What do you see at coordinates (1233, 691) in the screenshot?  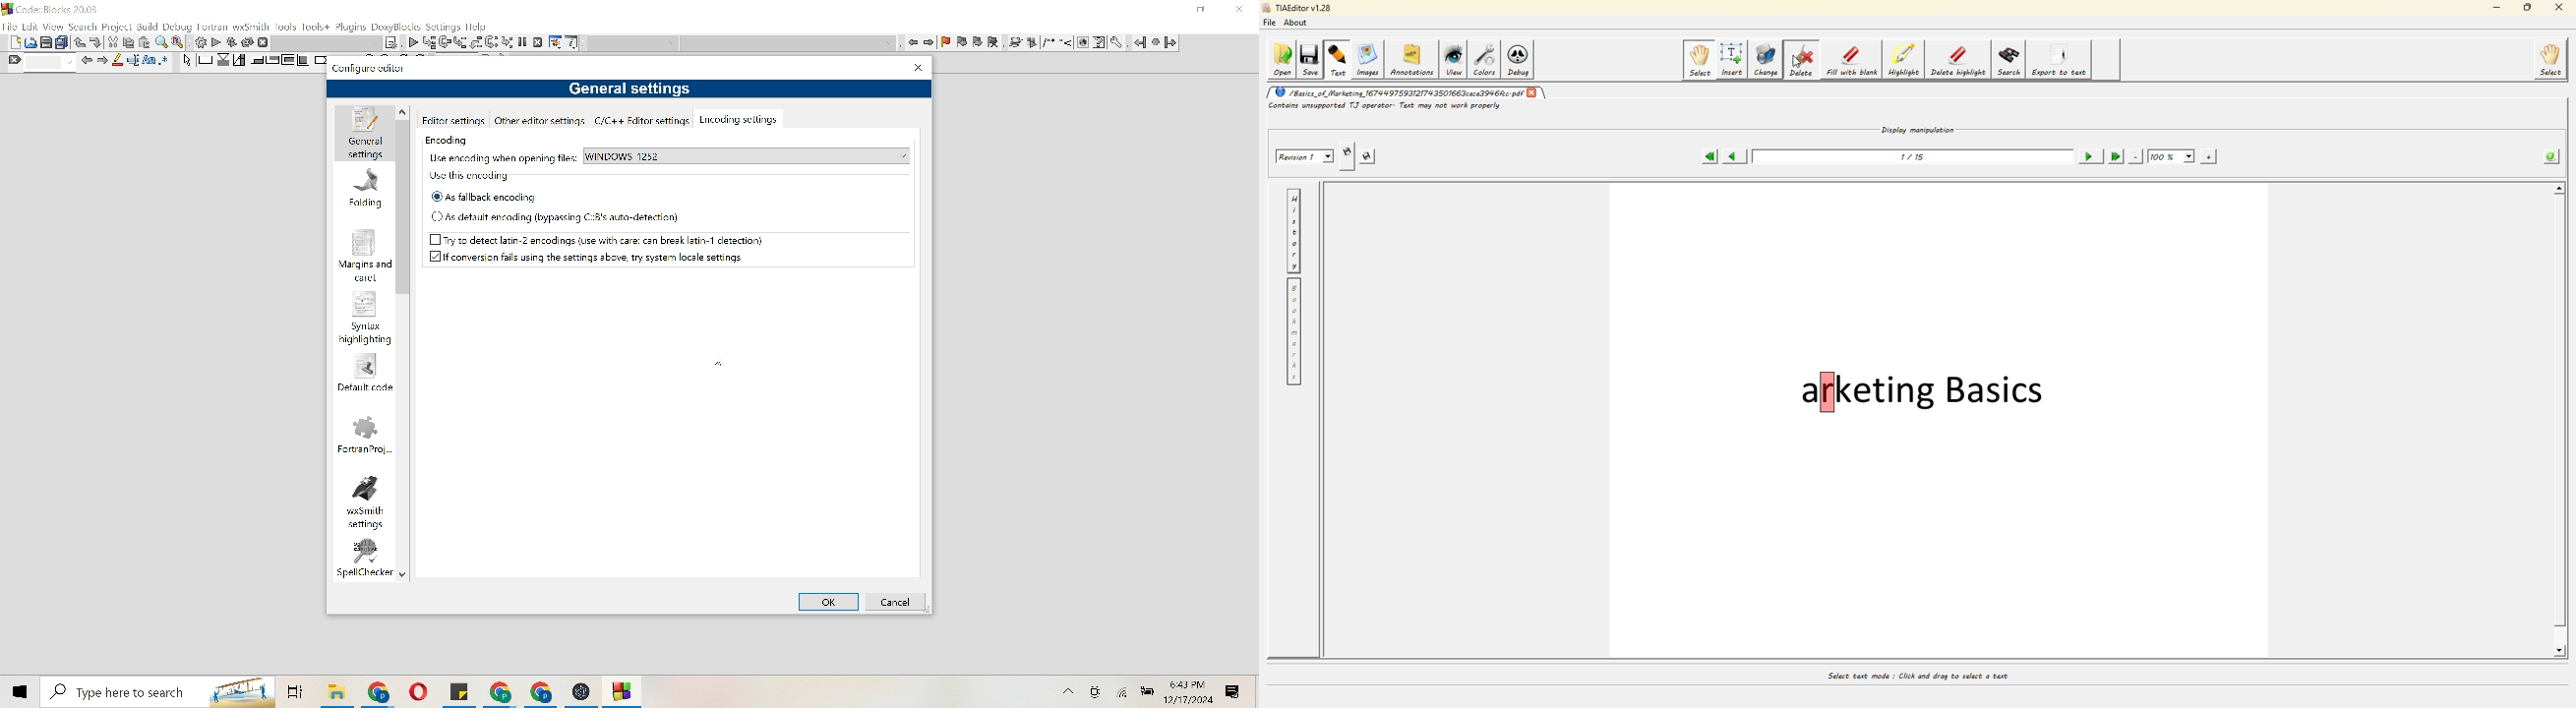 I see `Message` at bounding box center [1233, 691].